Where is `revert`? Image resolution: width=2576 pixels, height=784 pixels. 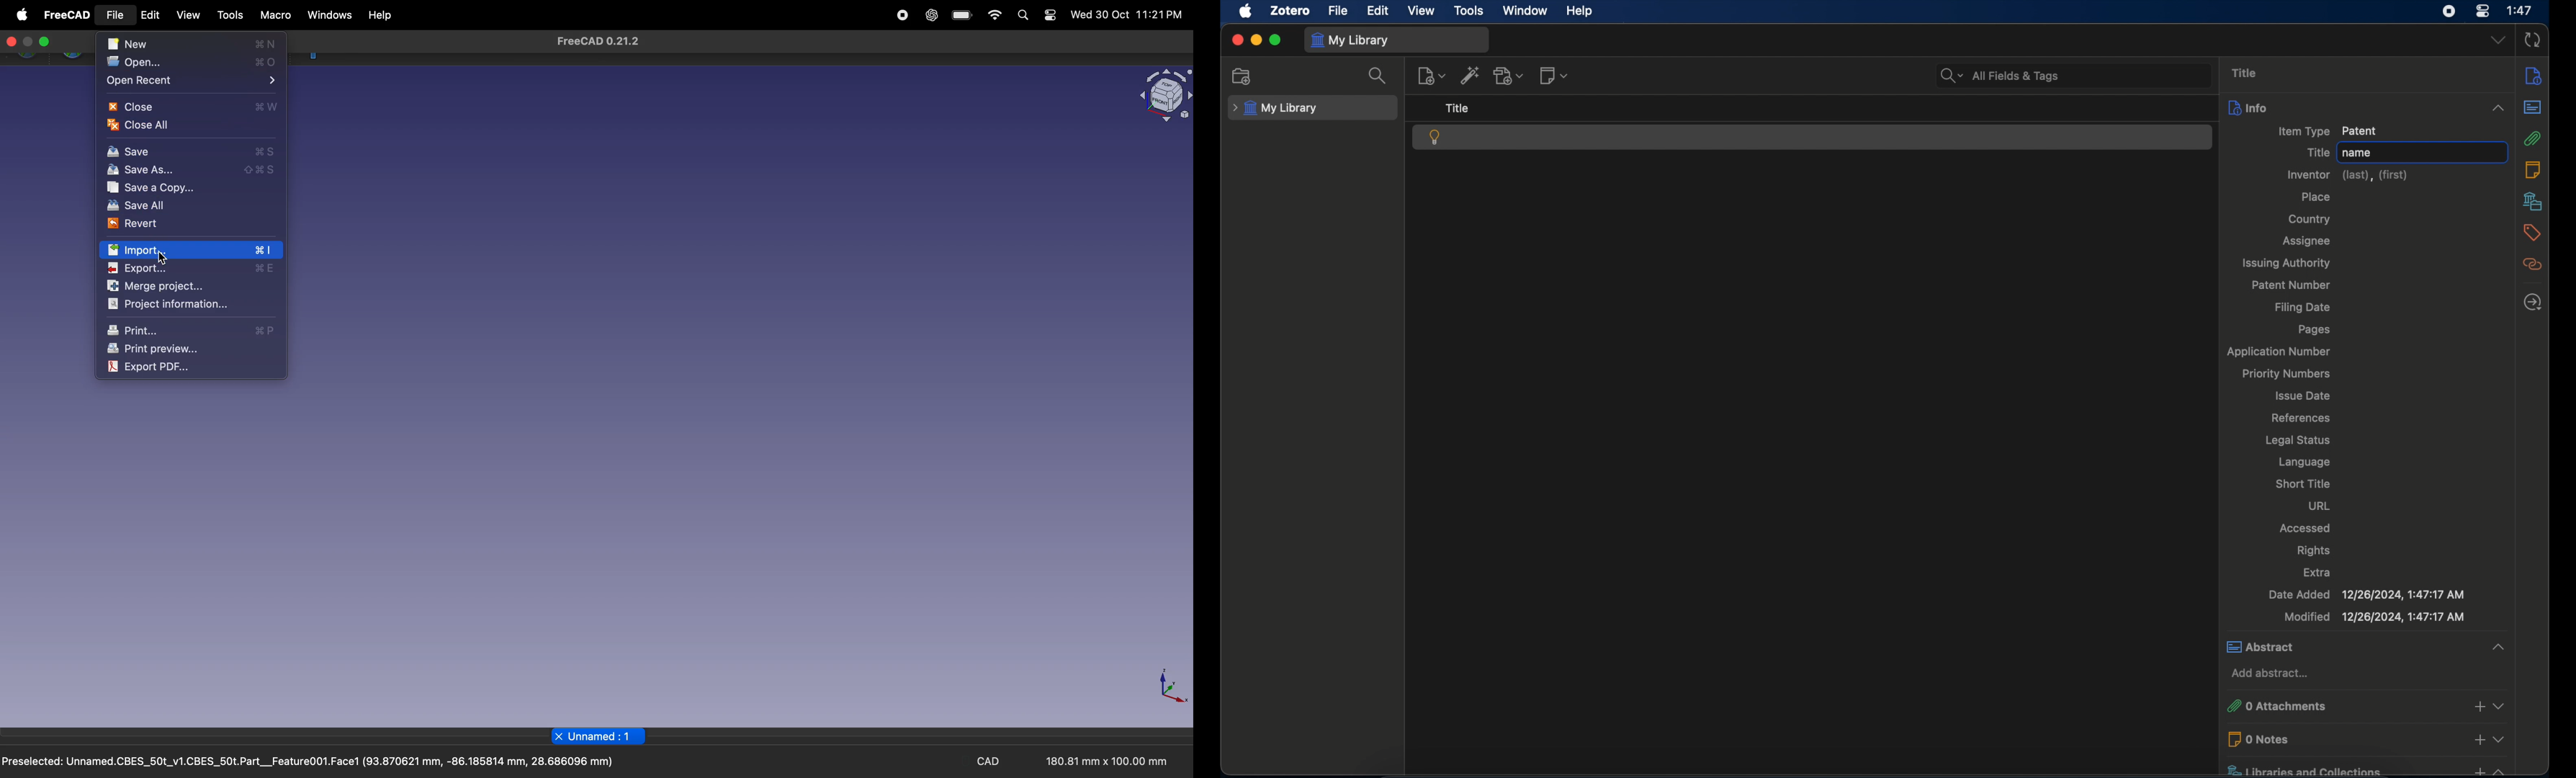 revert is located at coordinates (177, 224).